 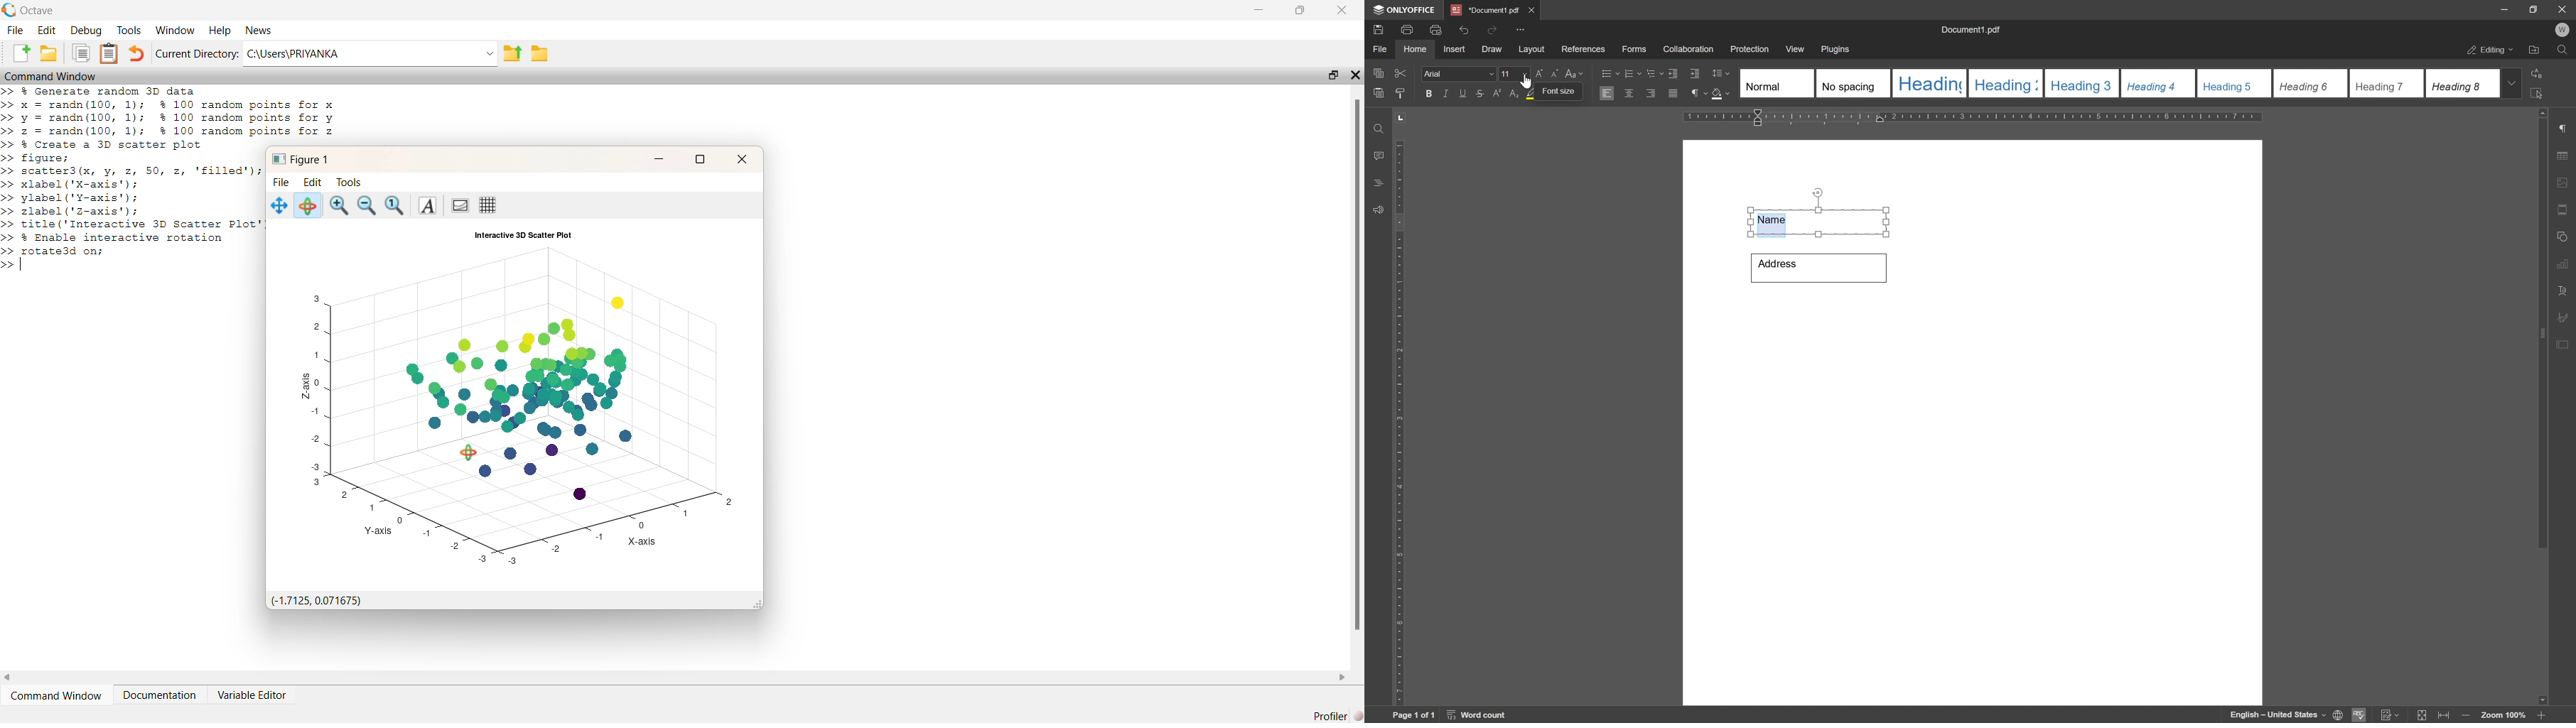 What do you see at coordinates (2566, 185) in the screenshot?
I see `image settings` at bounding box center [2566, 185].